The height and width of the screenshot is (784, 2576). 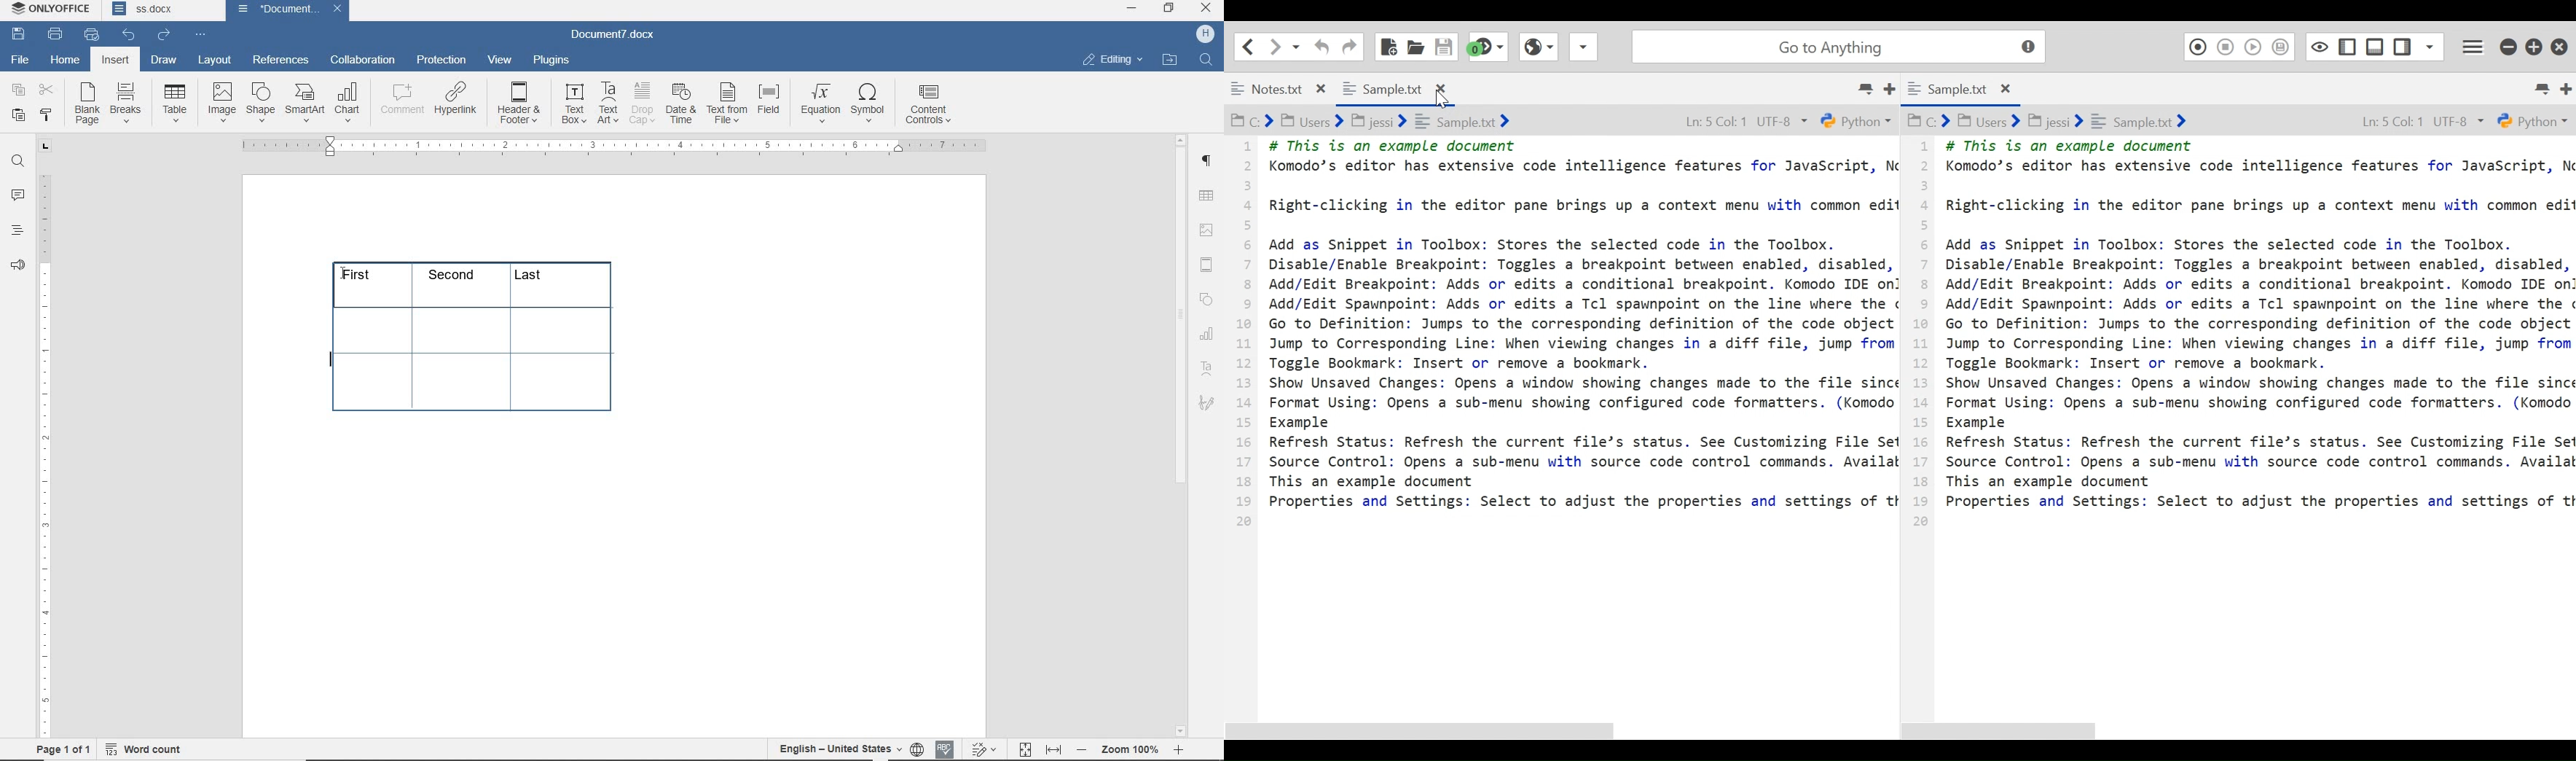 I want to click on track changes, so click(x=986, y=748).